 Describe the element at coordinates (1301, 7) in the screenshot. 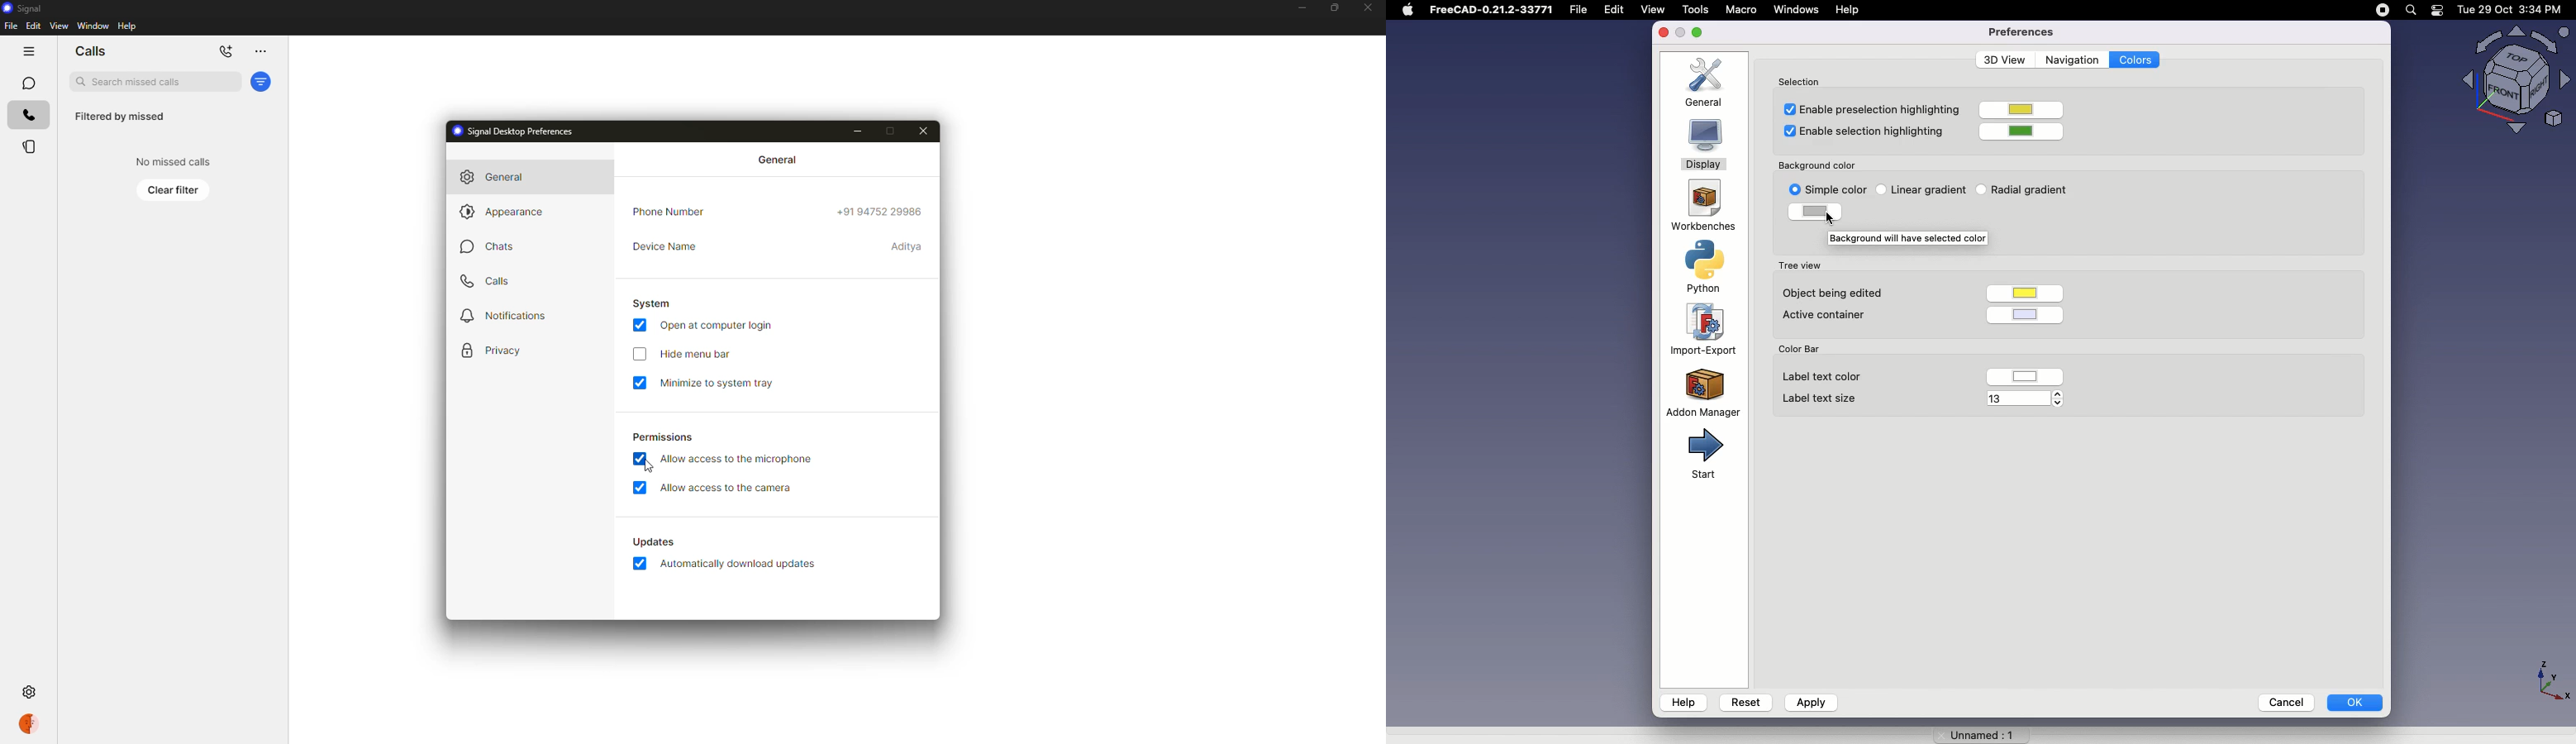

I see `minimize` at that location.